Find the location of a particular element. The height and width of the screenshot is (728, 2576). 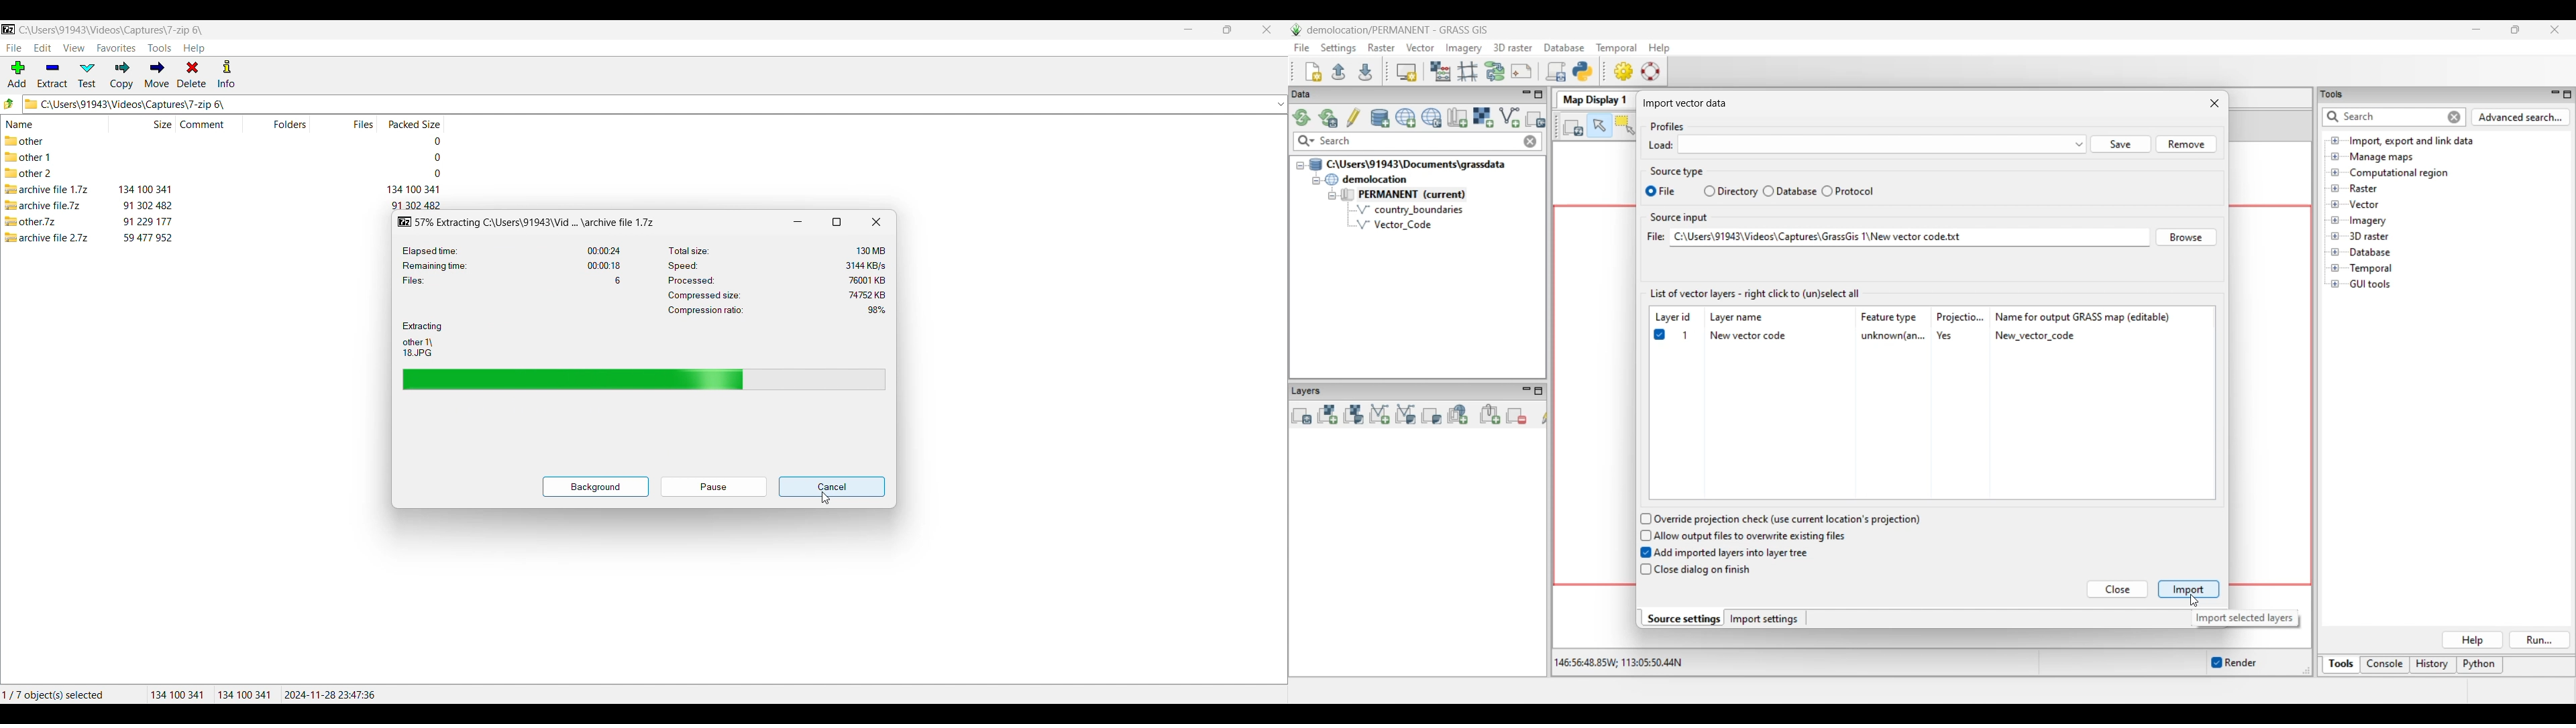

Compression ratio: 98% is located at coordinates (777, 310).